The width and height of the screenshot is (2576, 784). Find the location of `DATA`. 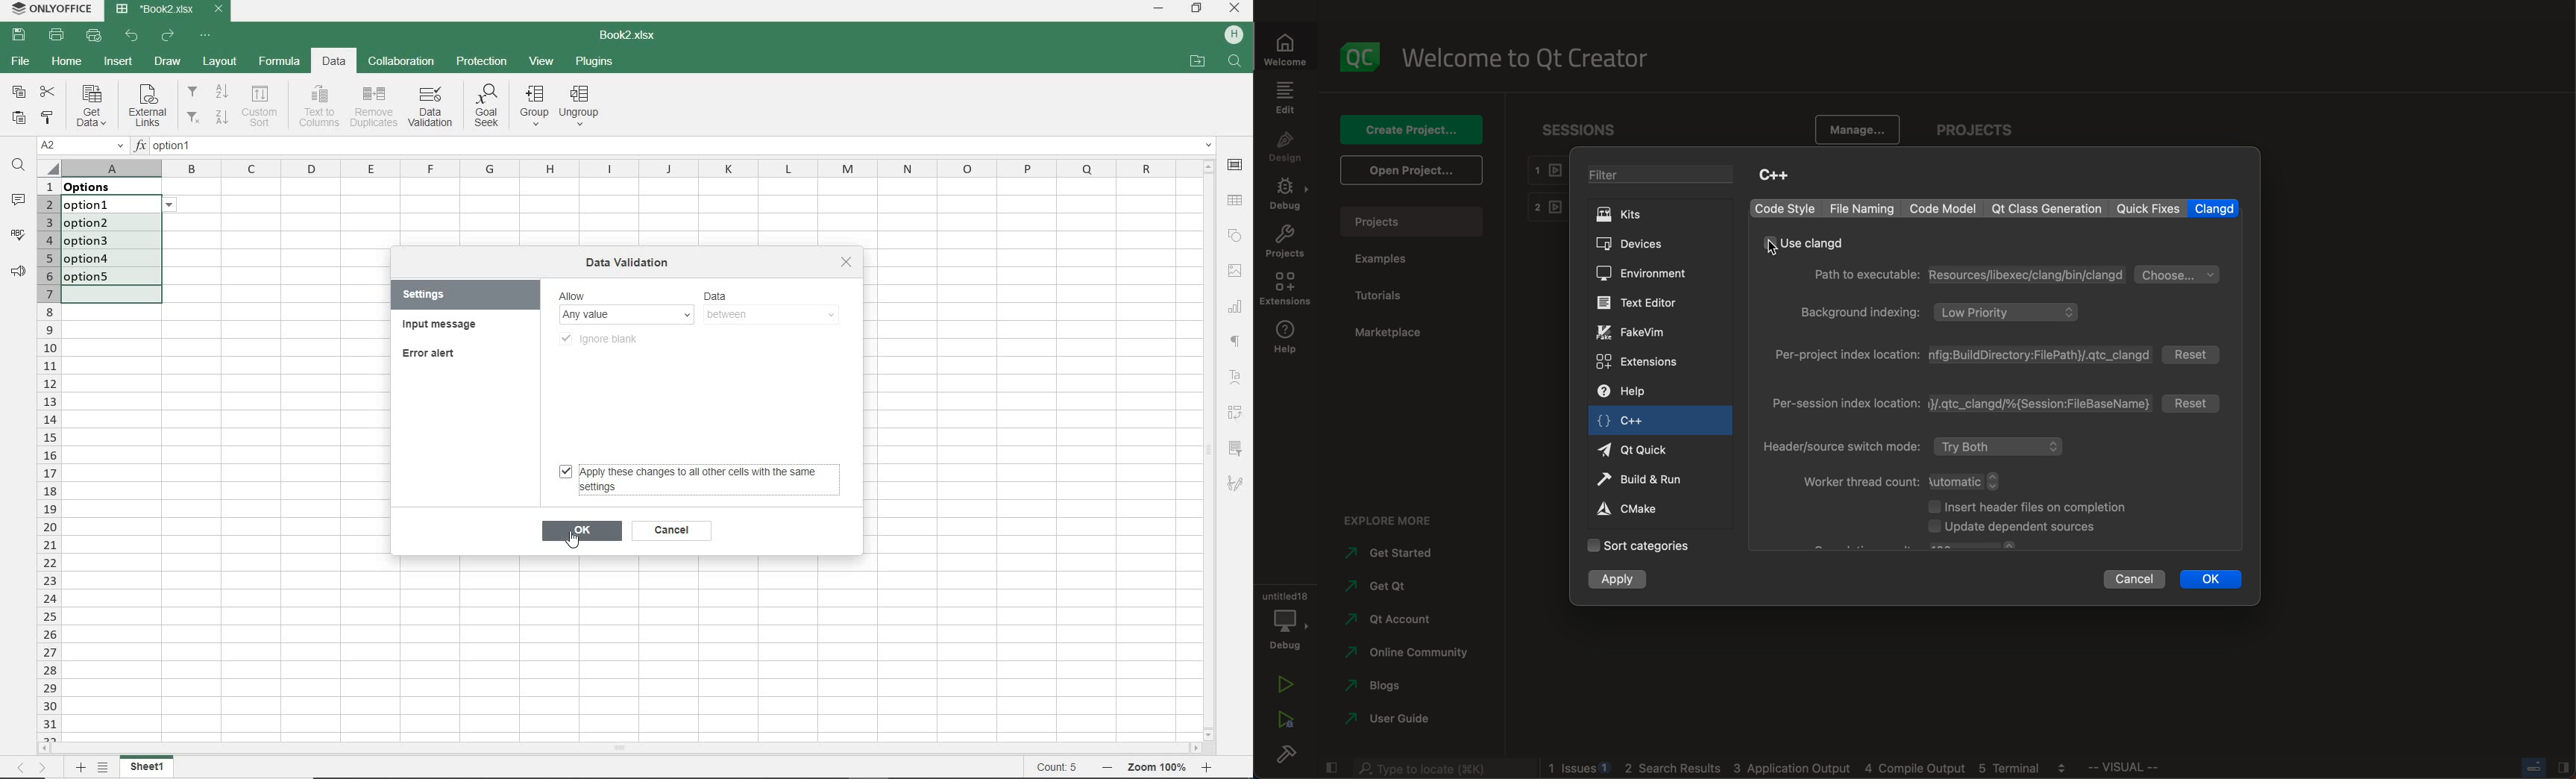

DATA is located at coordinates (336, 63).